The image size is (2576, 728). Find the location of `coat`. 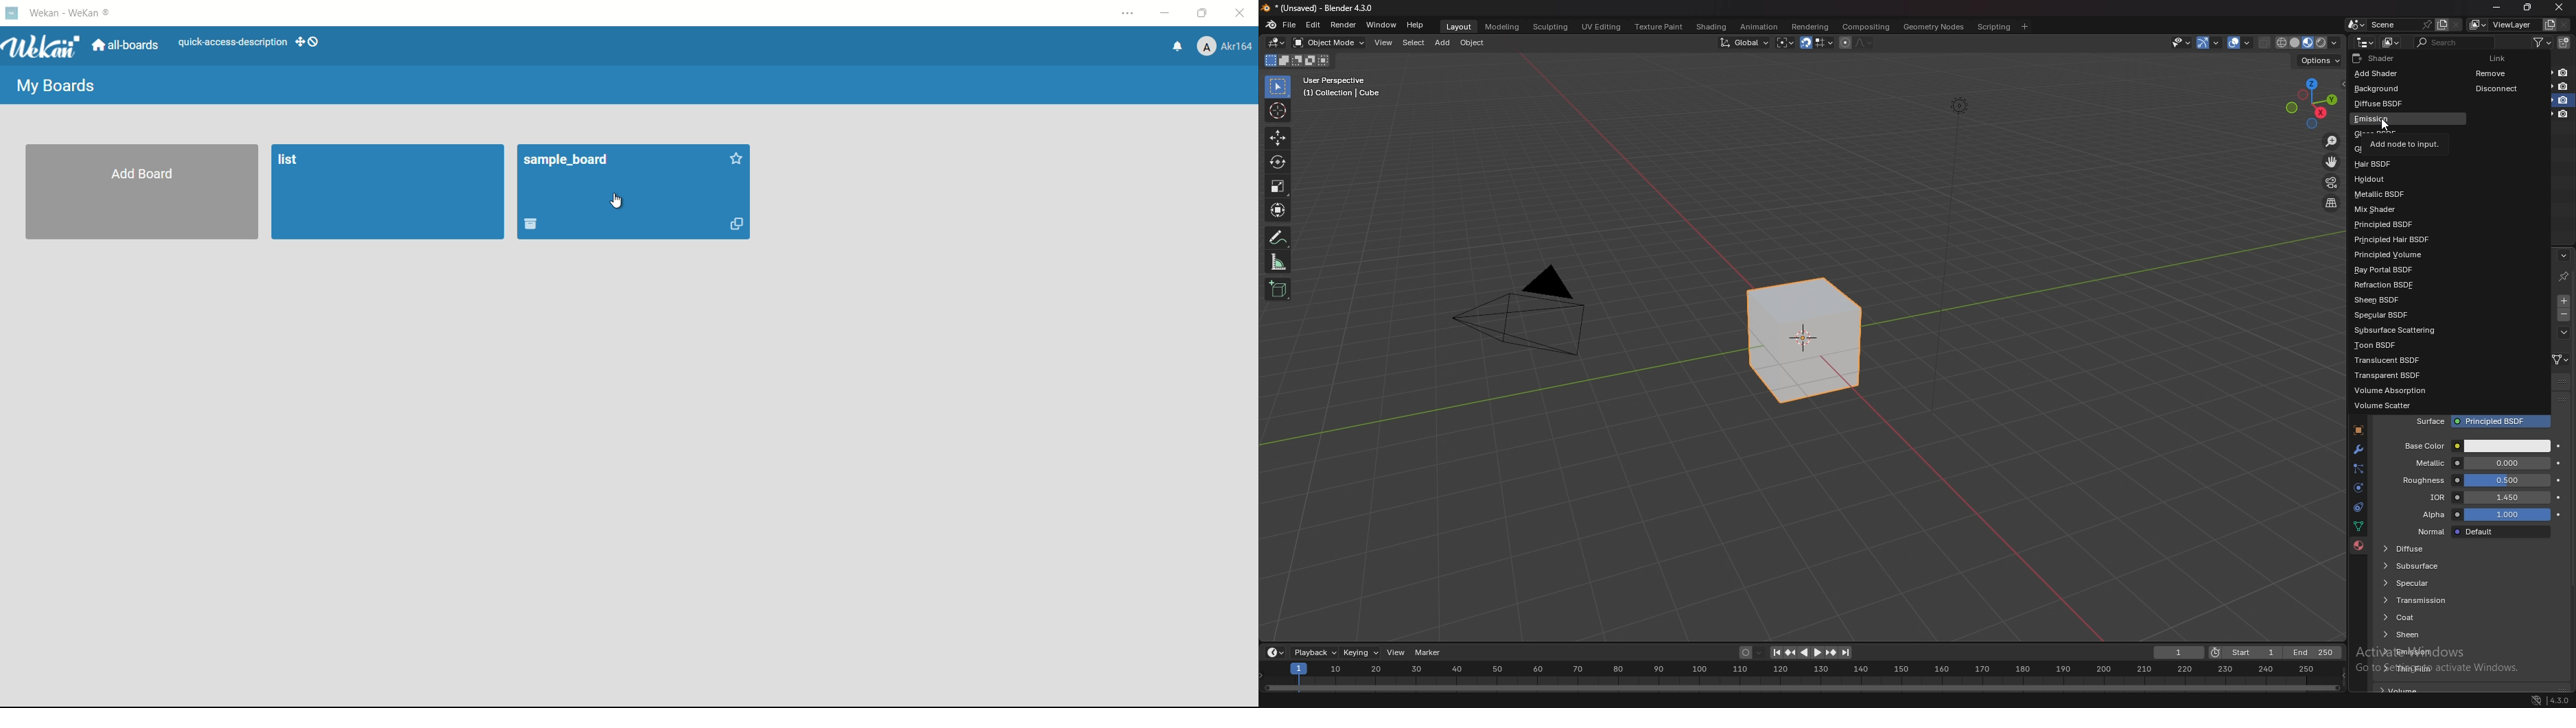

coat is located at coordinates (2434, 617).